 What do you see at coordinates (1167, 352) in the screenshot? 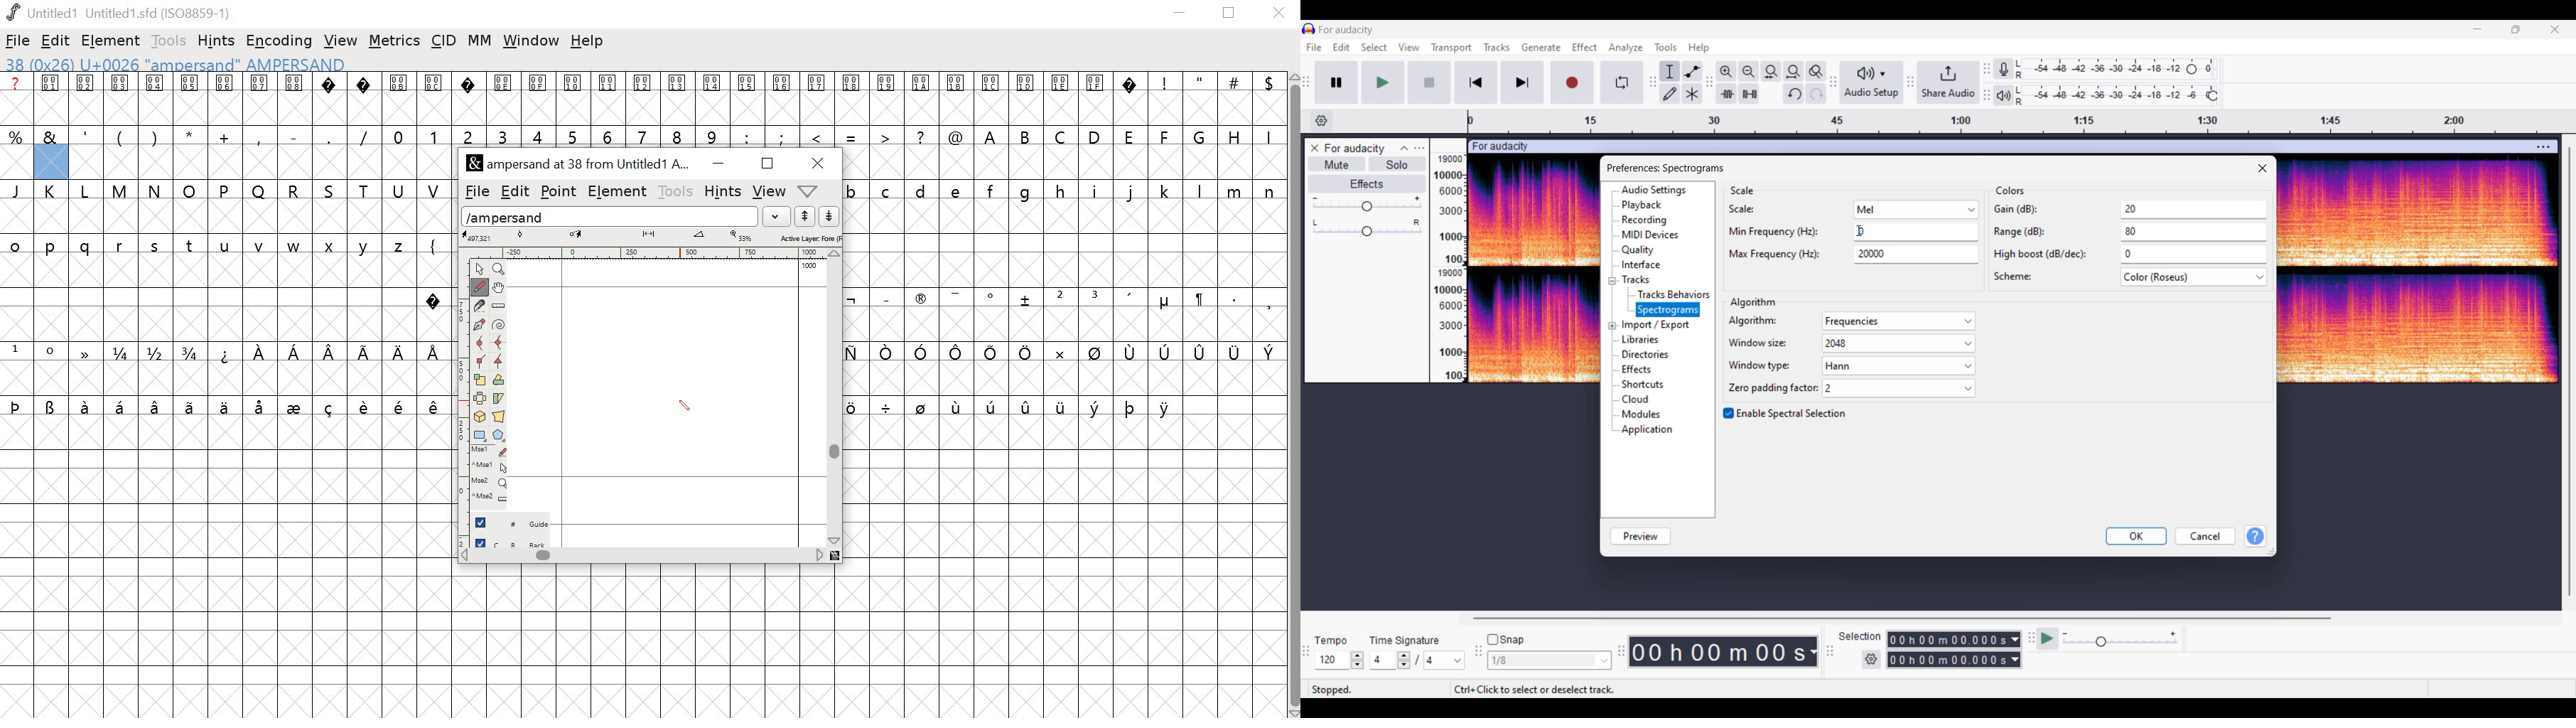
I see `symbol` at bounding box center [1167, 352].